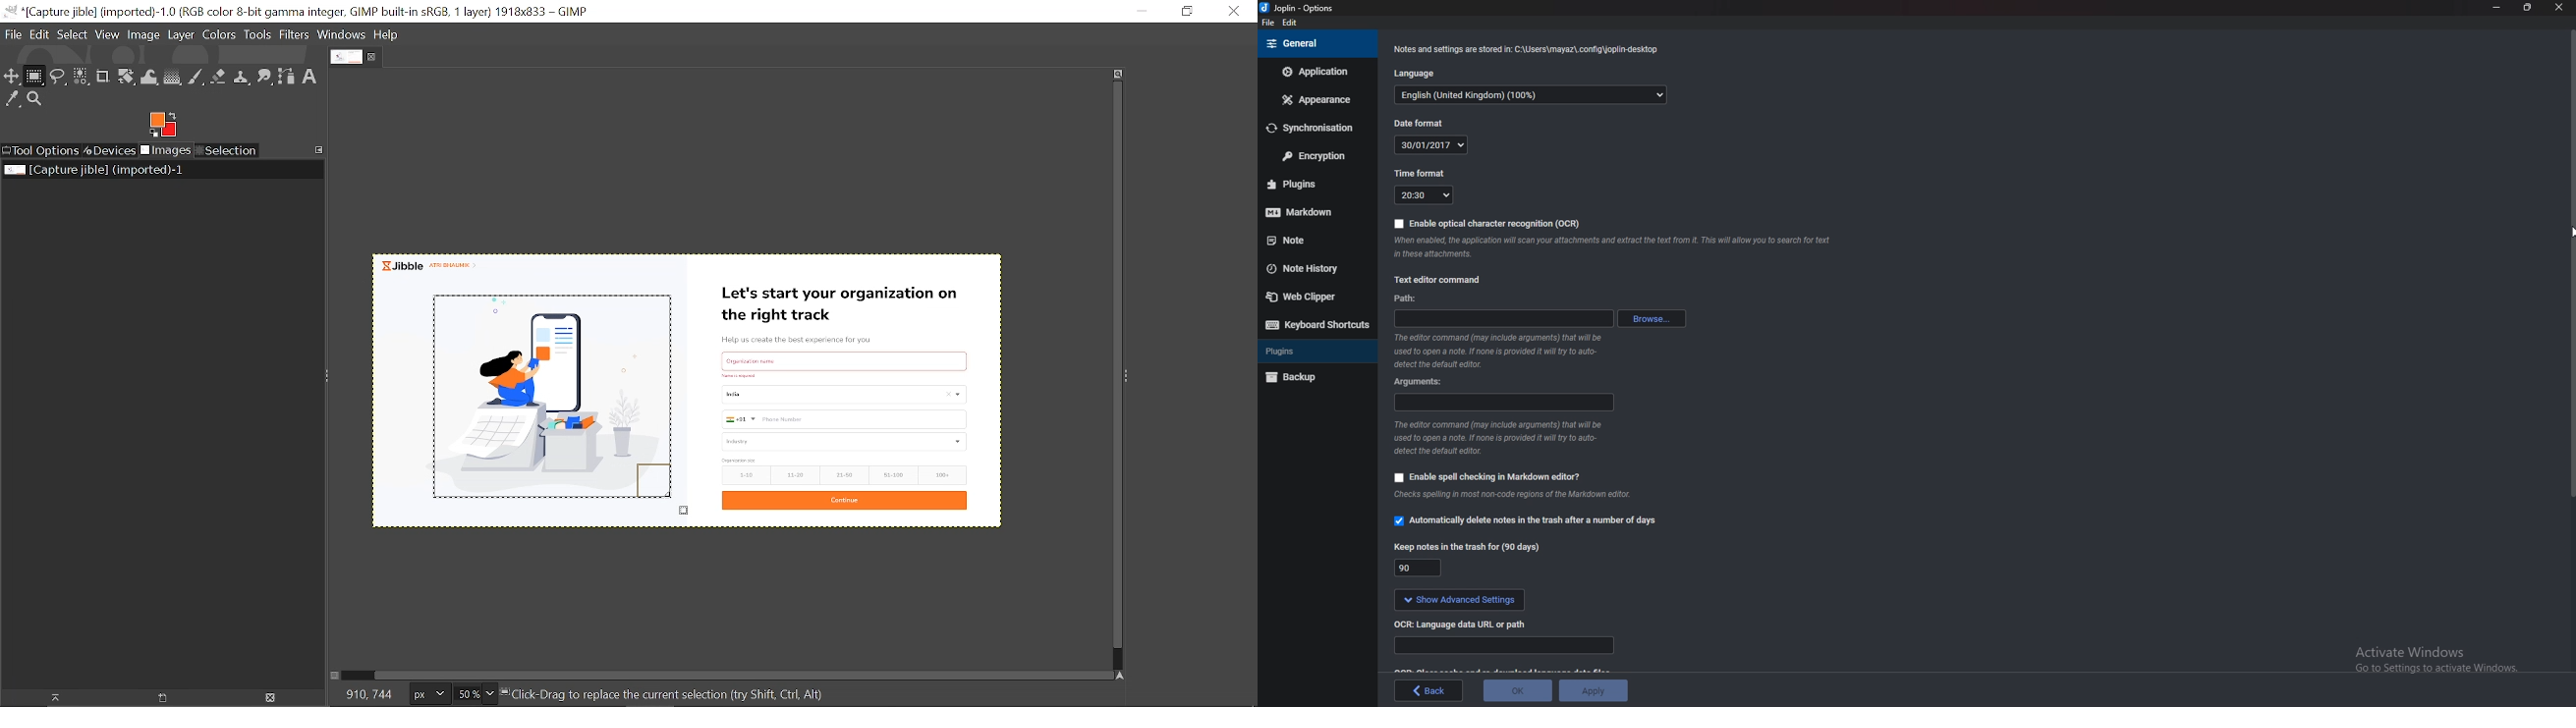 The image size is (2576, 728). I want to click on Mark down, so click(1309, 212).